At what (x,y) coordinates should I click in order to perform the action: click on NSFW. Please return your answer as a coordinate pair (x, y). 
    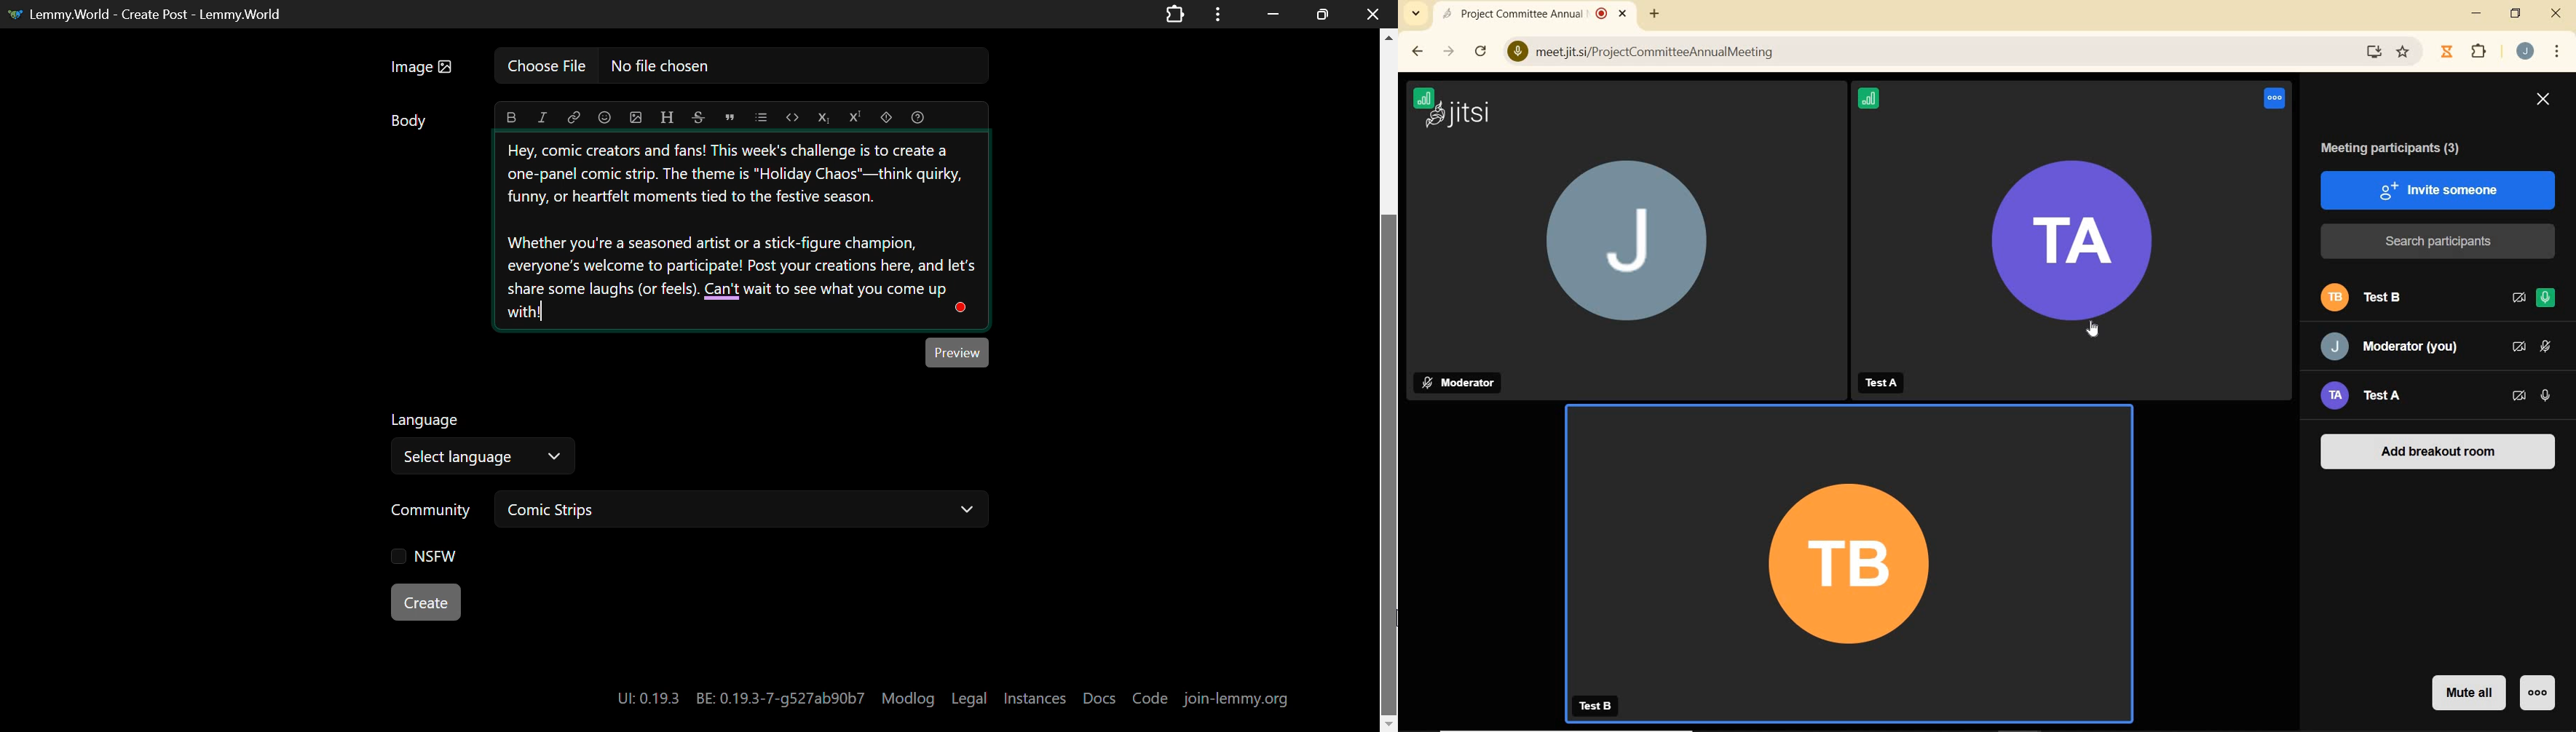
    Looking at the image, I should click on (427, 559).